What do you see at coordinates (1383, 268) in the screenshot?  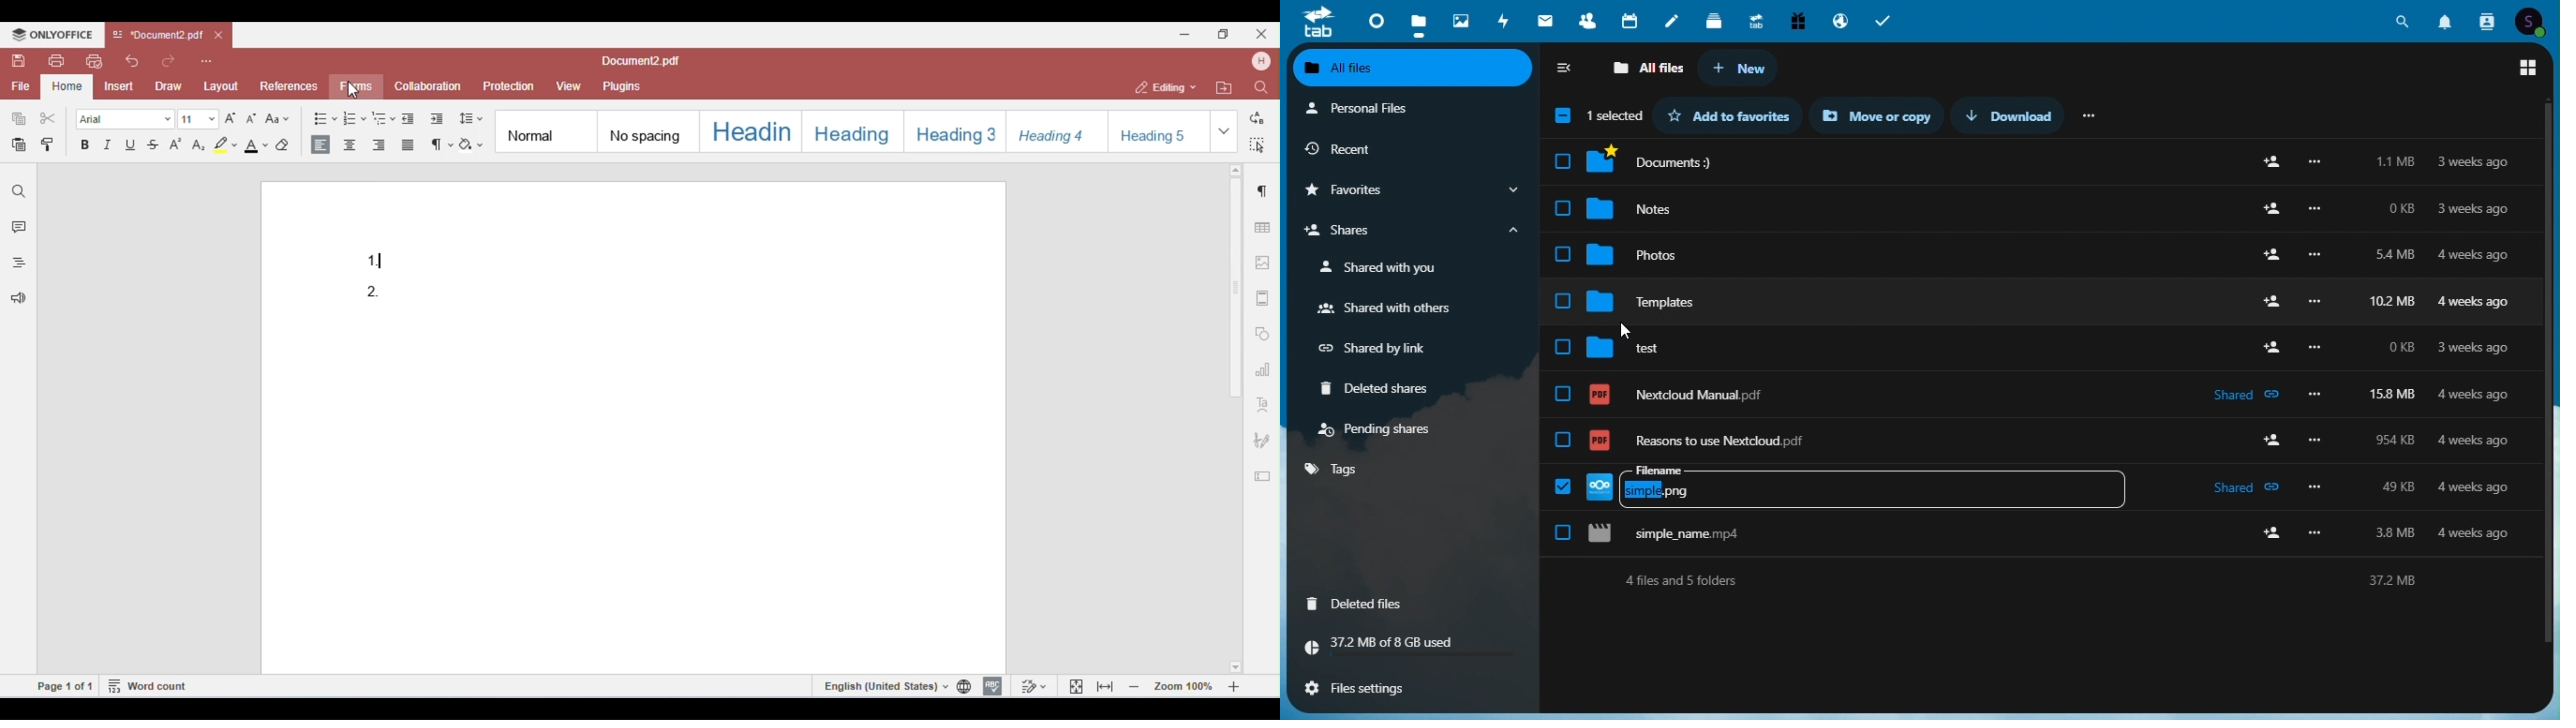 I see `shared with you` at bounding box center [1383, 268].